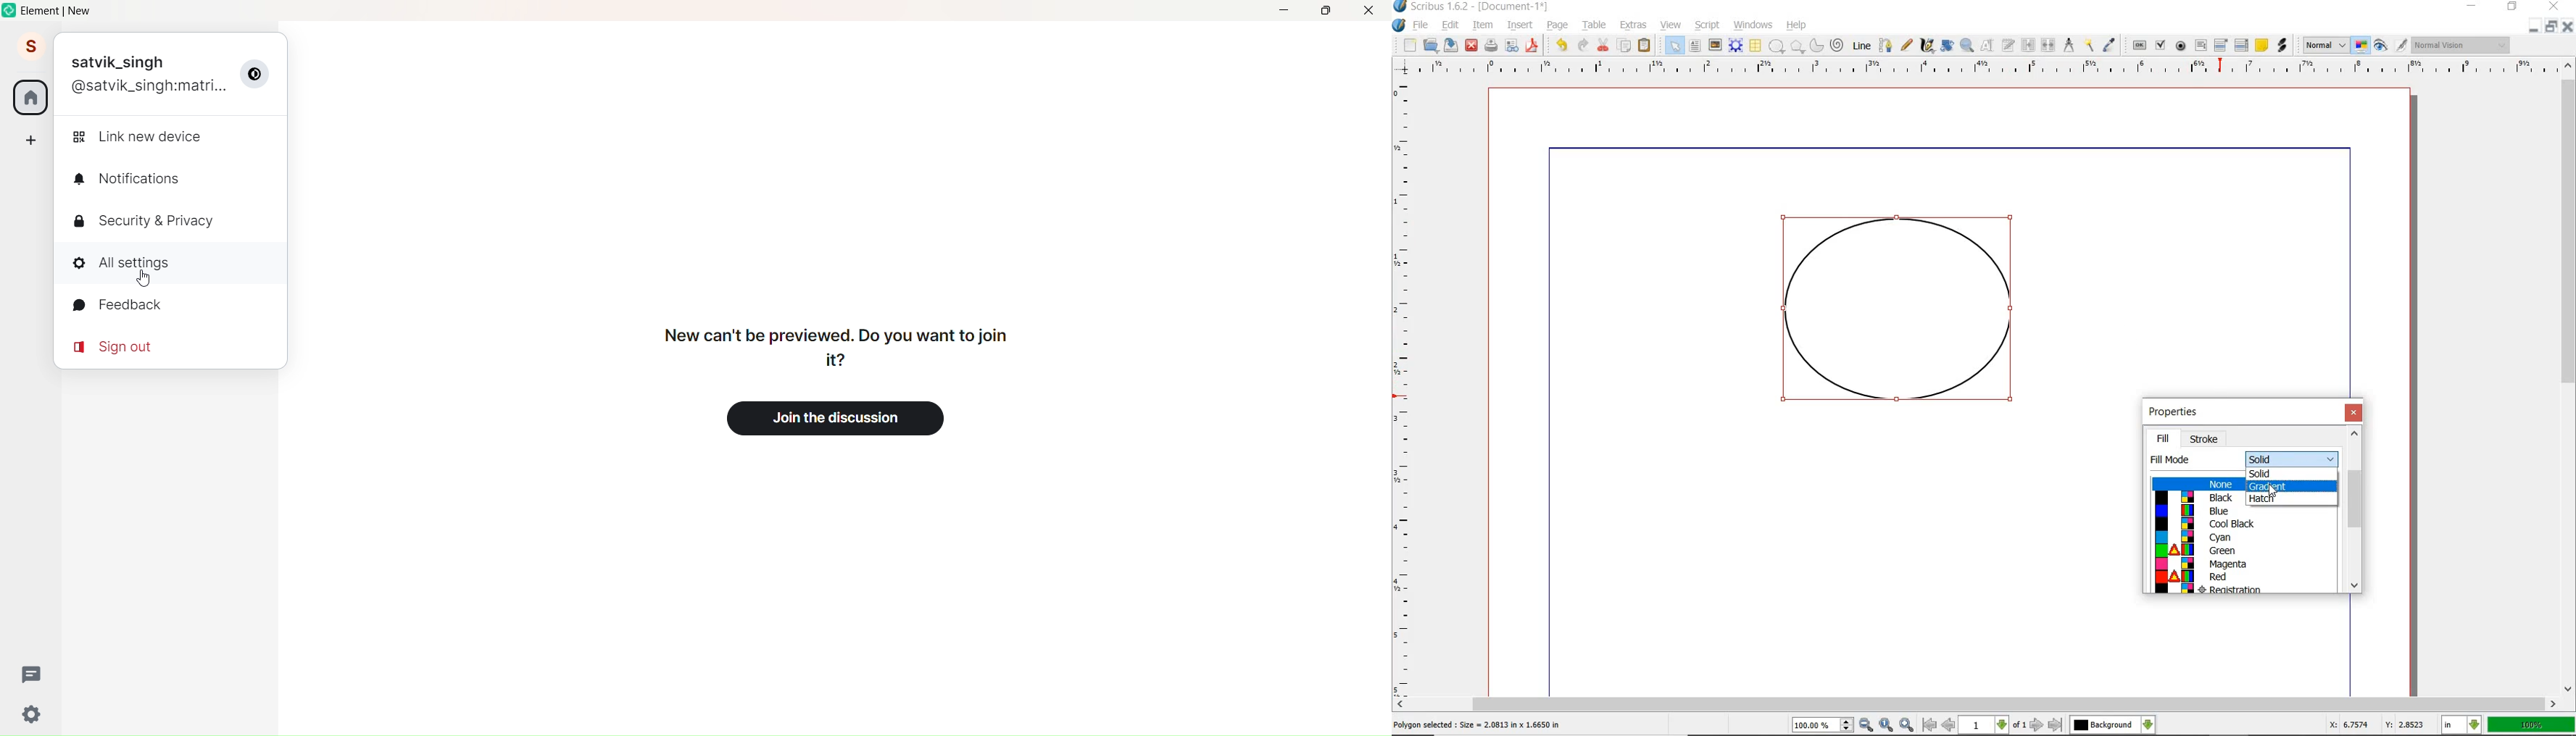 The height and width of the screenshot is (756, 2576). Describe the element at coordinates (1981, 69) in the screenshot. I see `RULER` at that location.